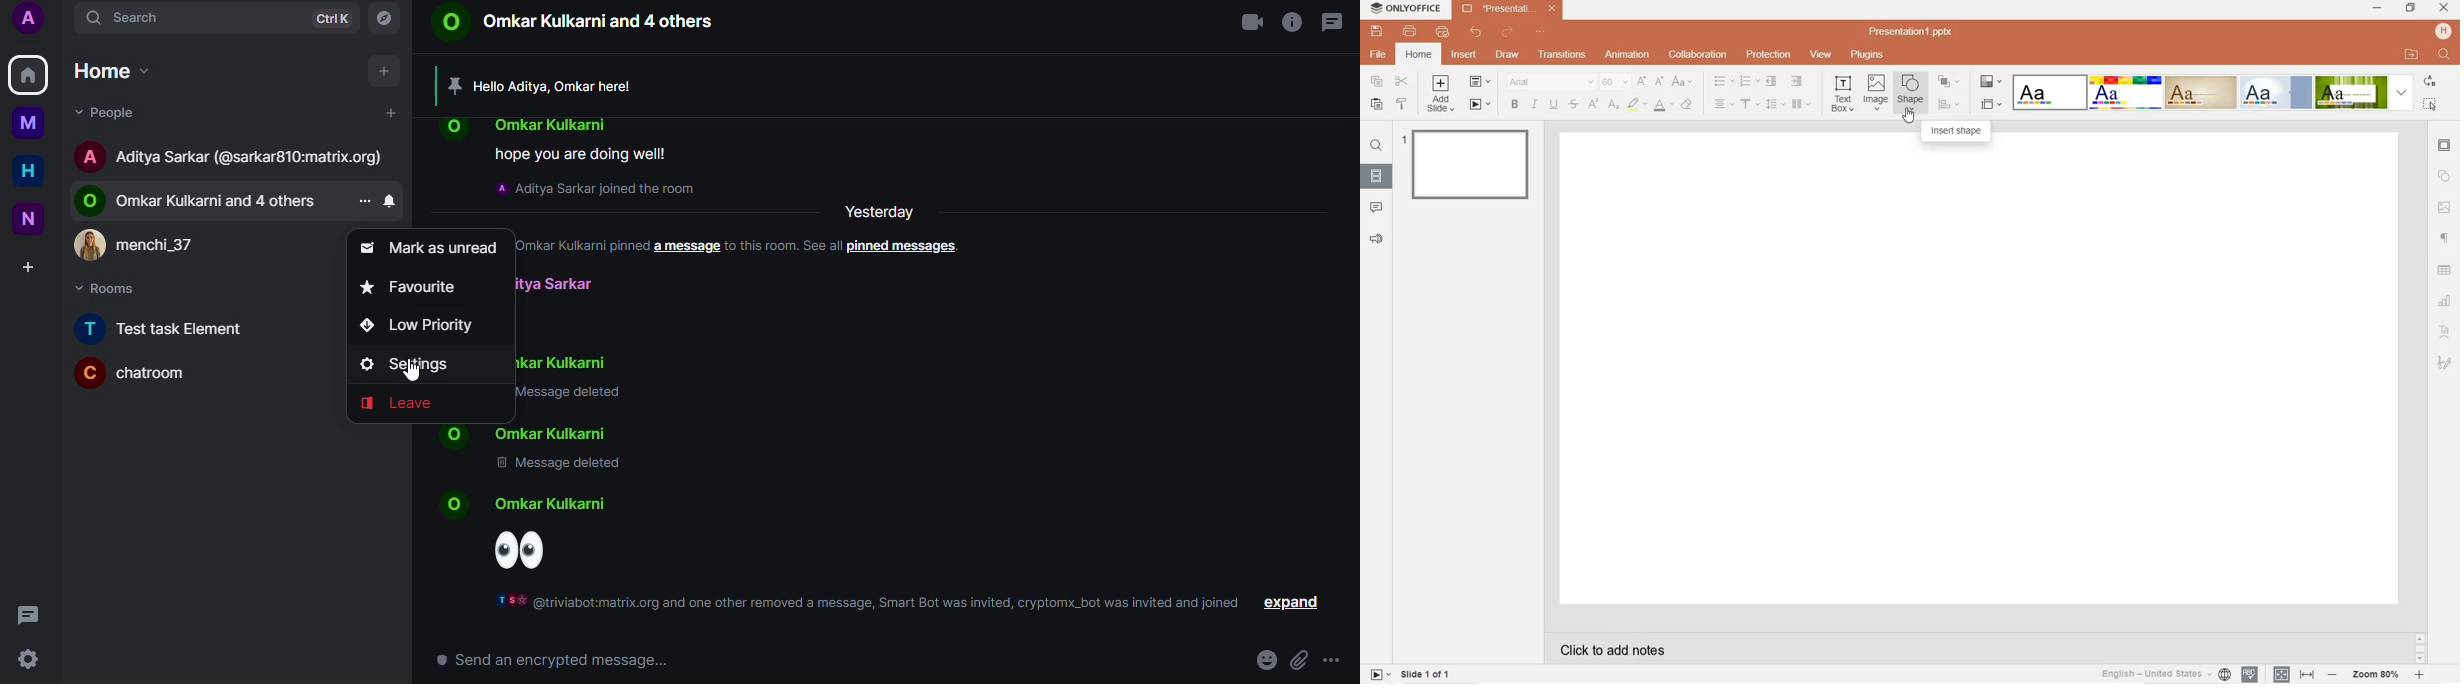 The image size is (2464, 700). What do you see at coordinates (392, 201) in the screenshot?
I see `notification settings` at bounding box center [392, 201].